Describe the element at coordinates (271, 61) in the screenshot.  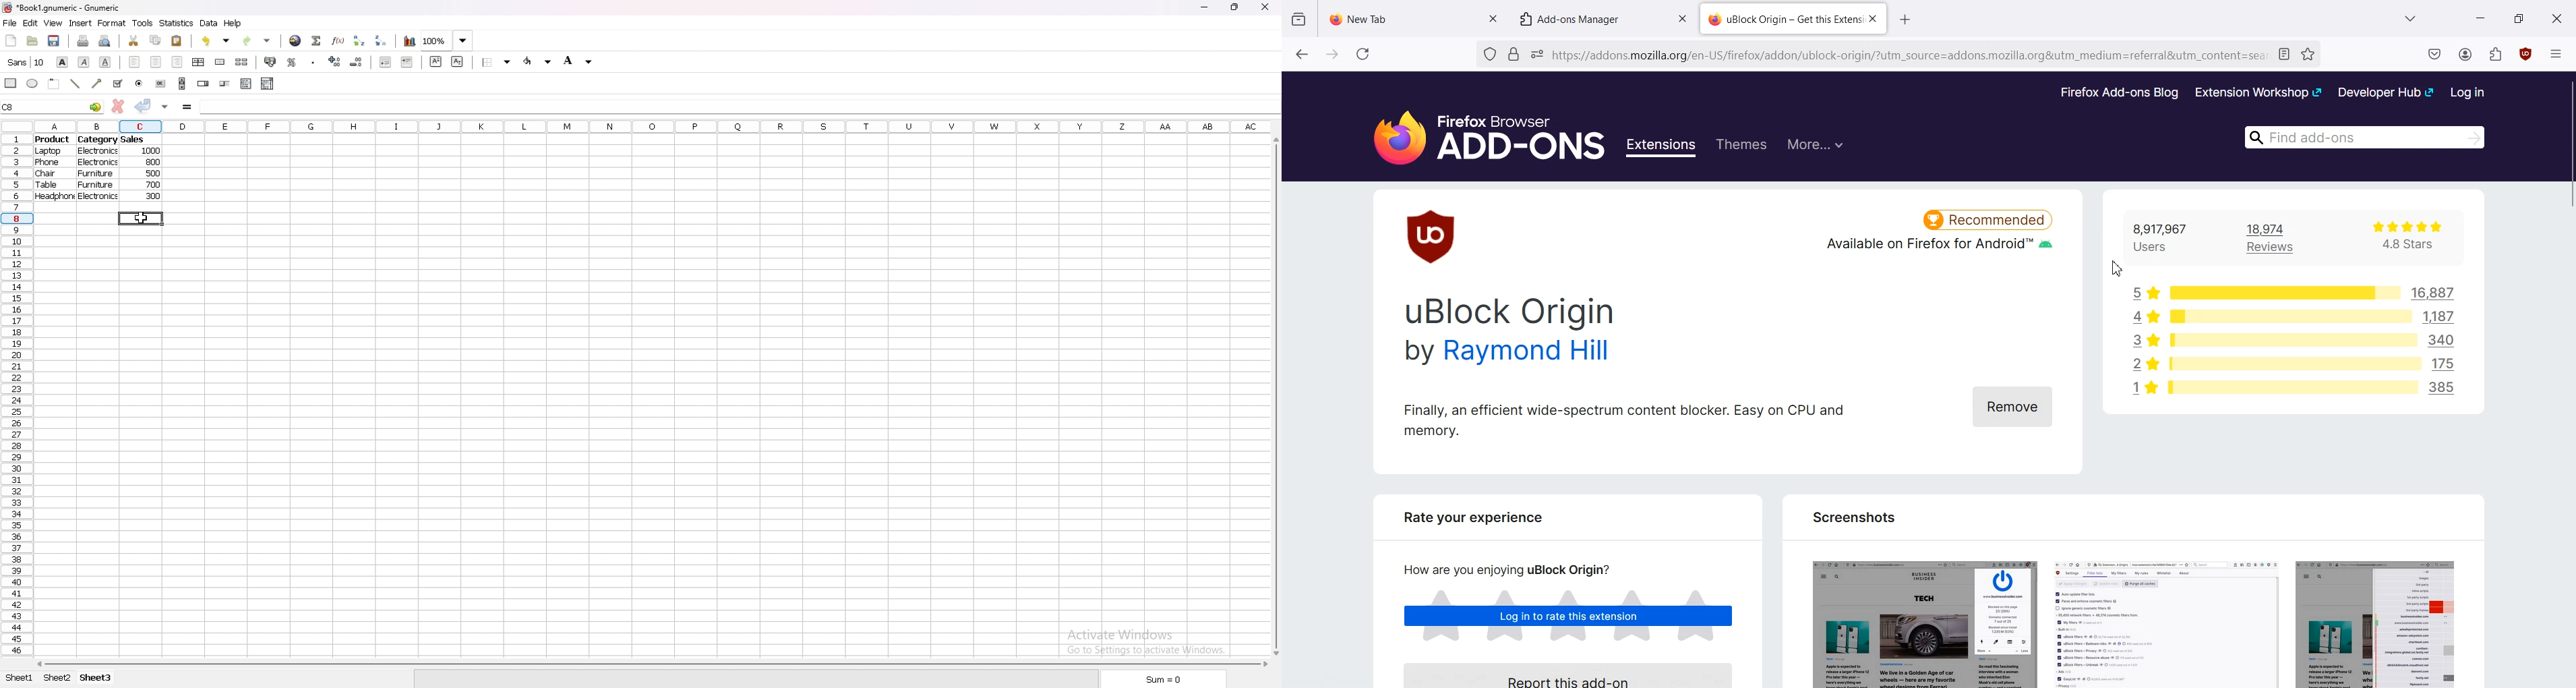
I see `accounting` at that location.